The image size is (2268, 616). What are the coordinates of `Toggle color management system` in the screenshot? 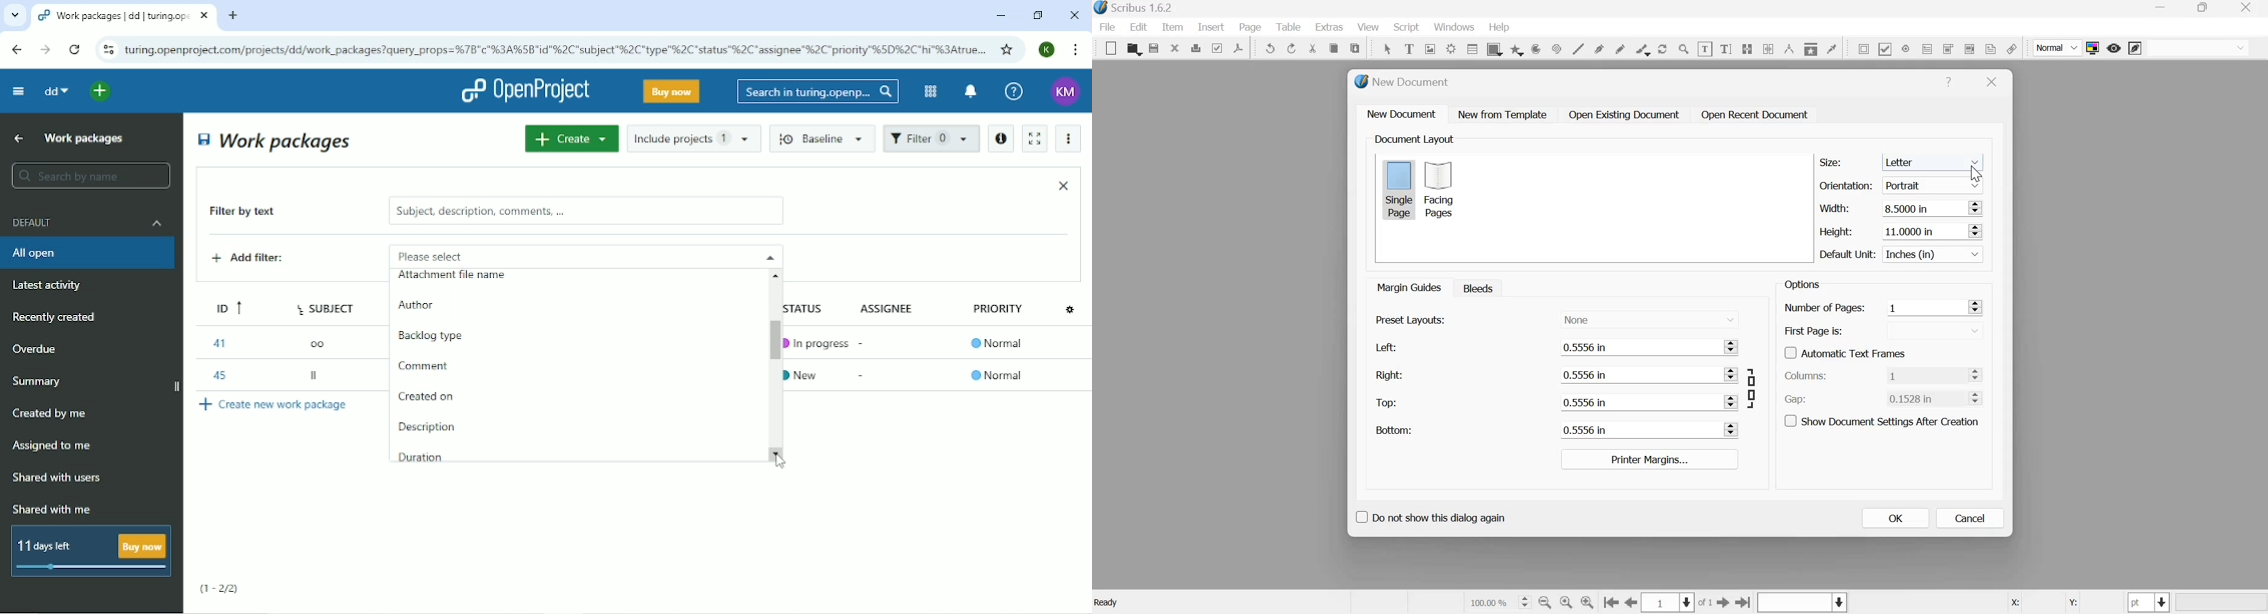 It's located at (2093, 48).